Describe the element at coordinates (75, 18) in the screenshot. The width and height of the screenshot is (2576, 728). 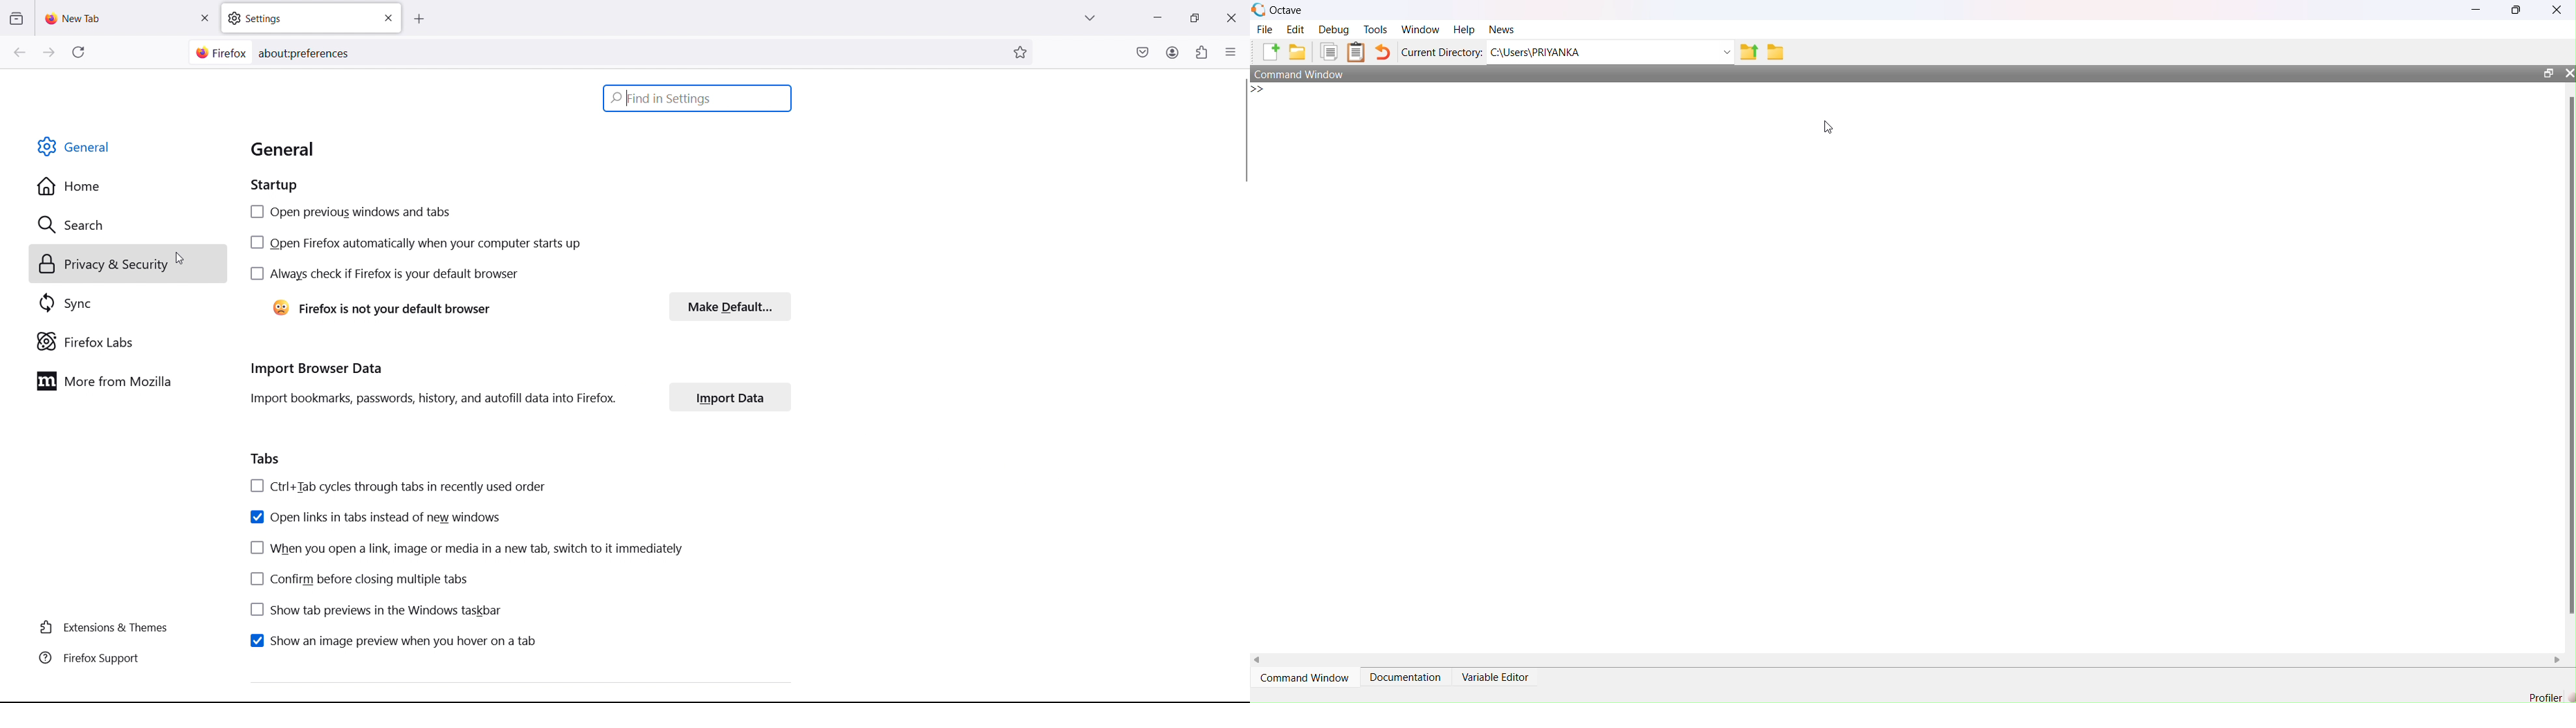
I see `new tab` at that location.